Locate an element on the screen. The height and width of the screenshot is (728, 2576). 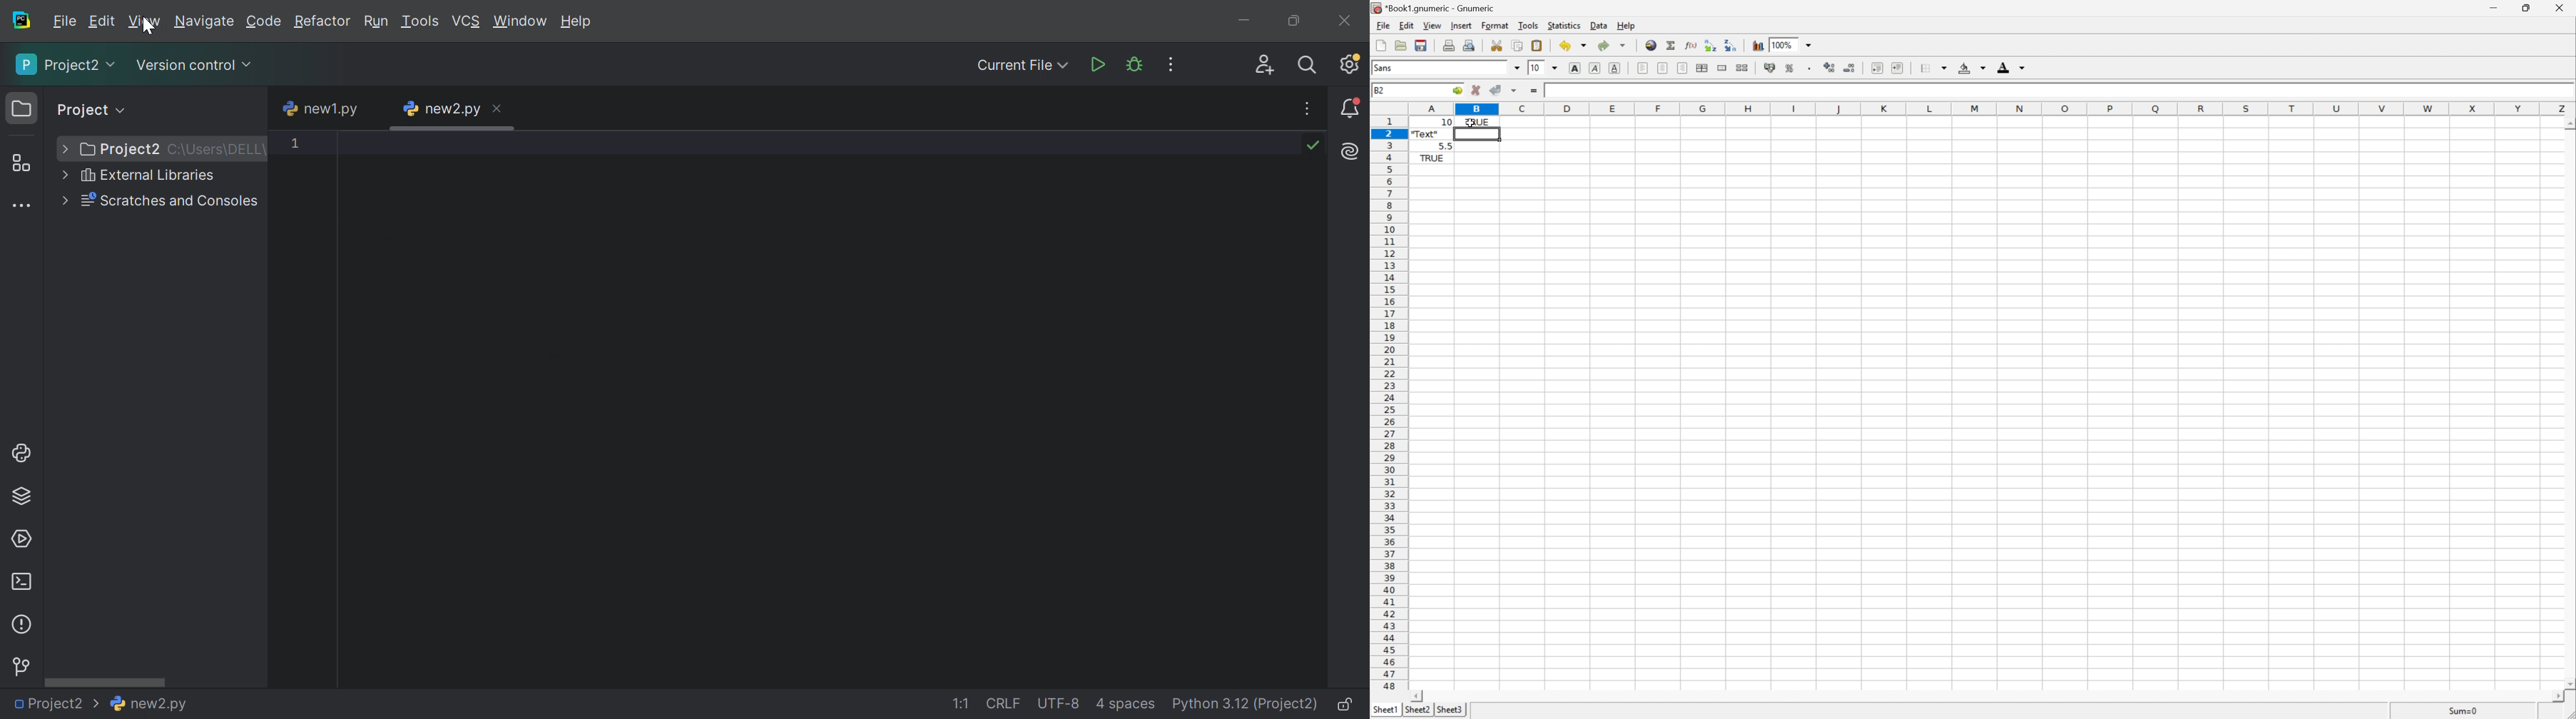
Hide is located at coordinates (1310, 109).